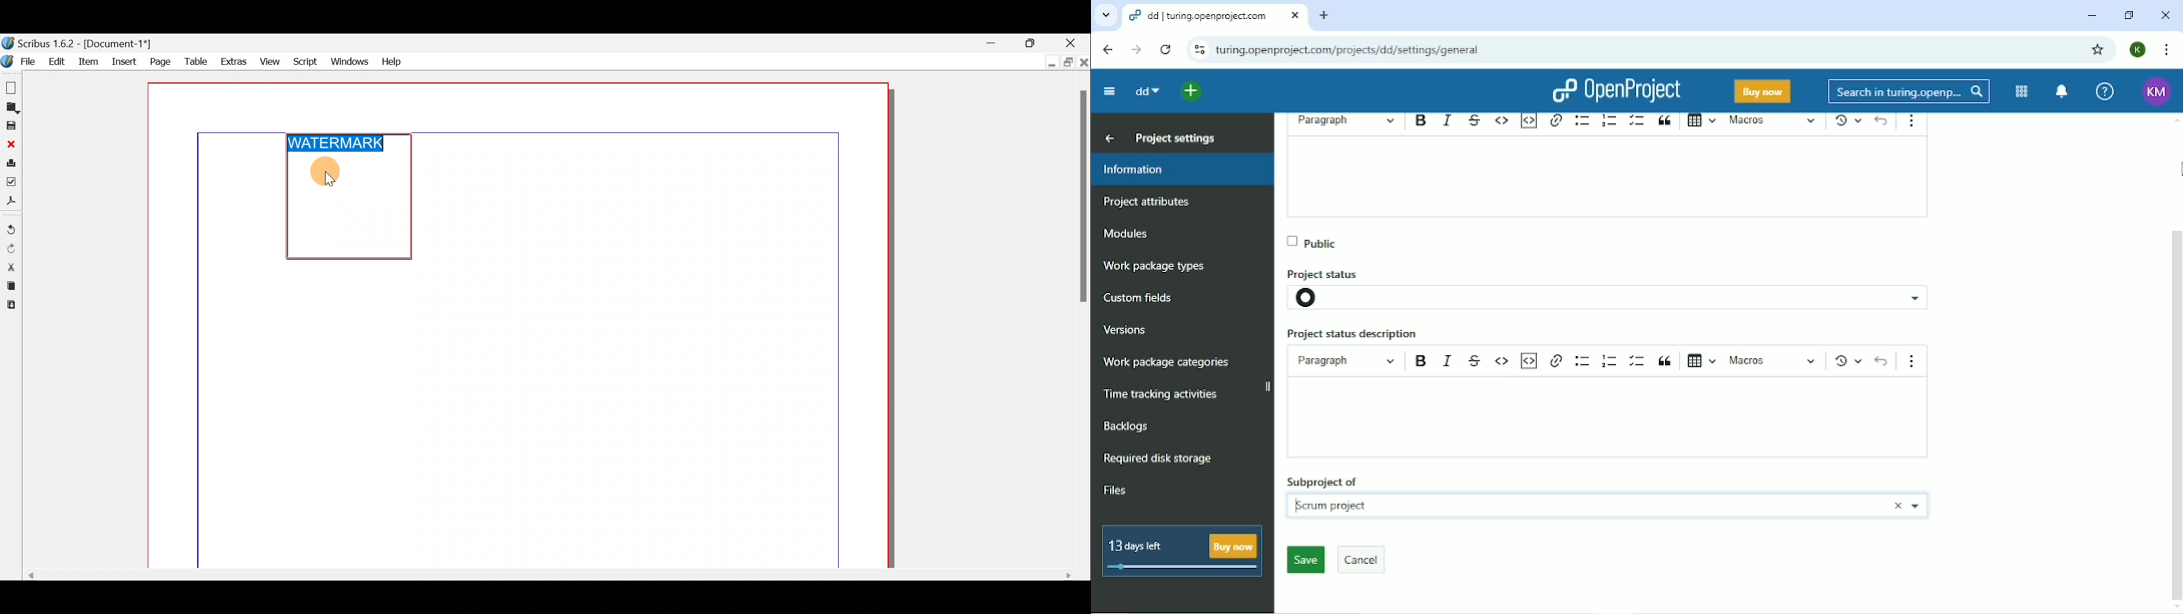  What do you see at coordinates (2023, 91) in the screenshot?
I see `Modules` at bounding box center [2023, 91].